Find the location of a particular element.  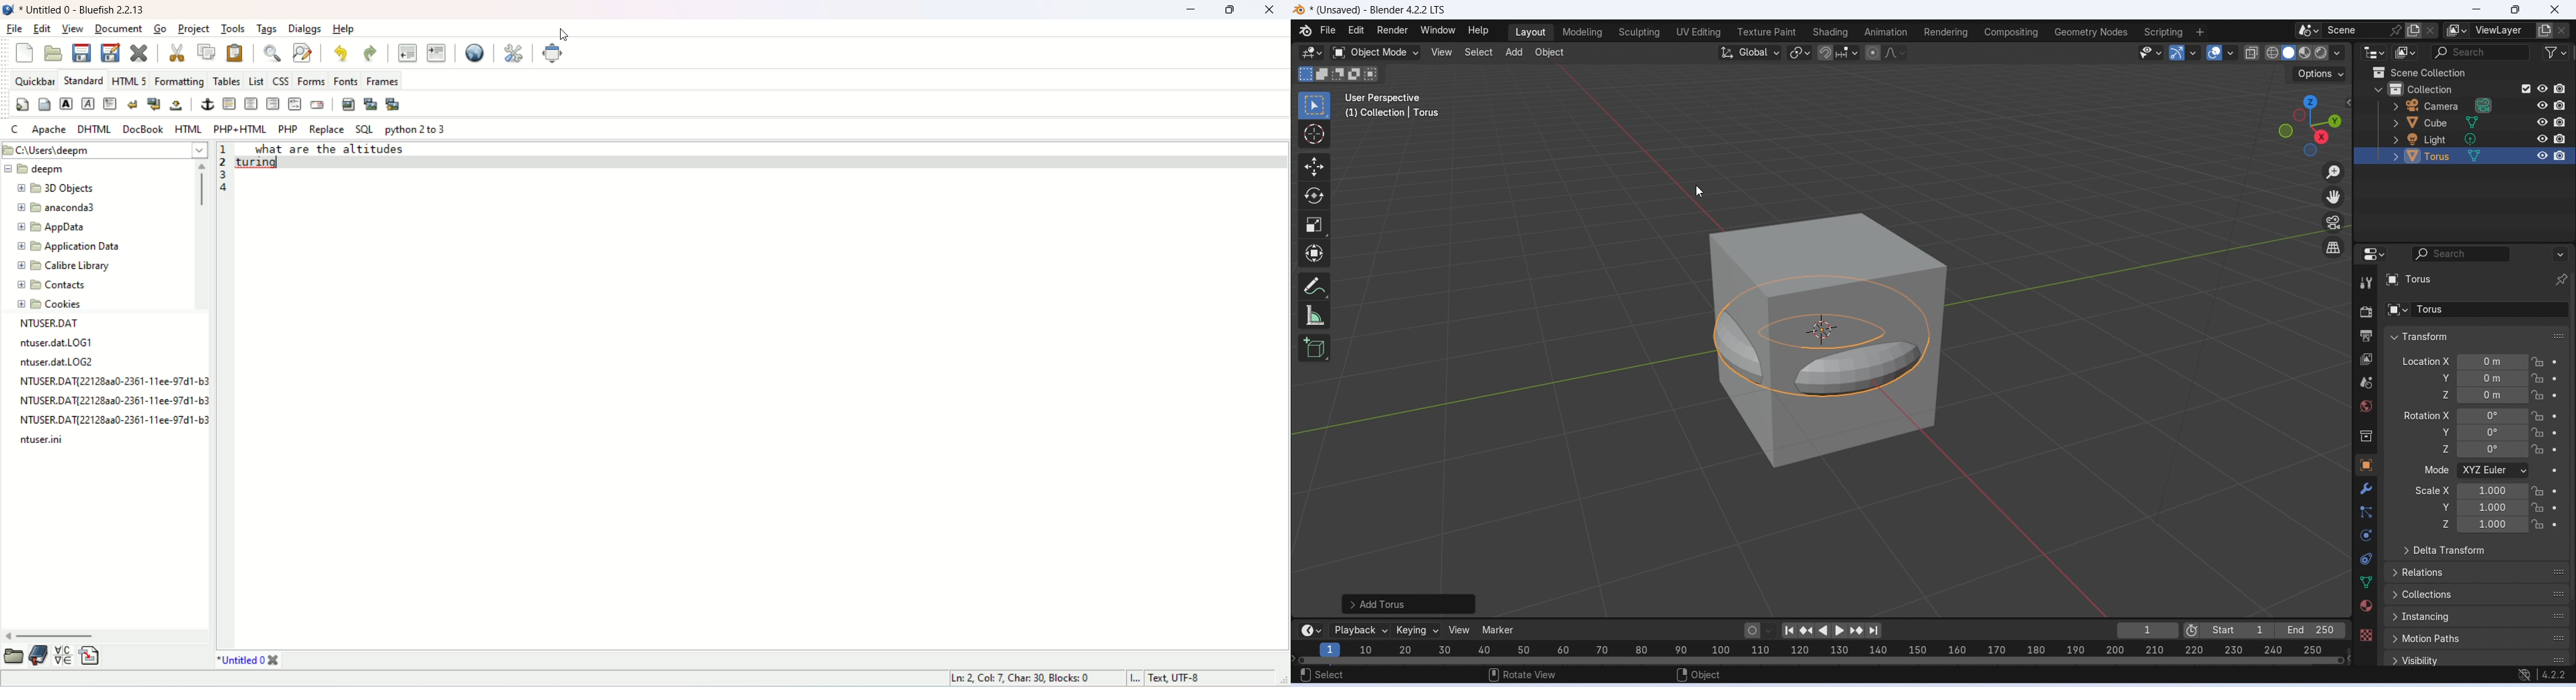

vertical scroll bar is located at coordinates (199, 235).